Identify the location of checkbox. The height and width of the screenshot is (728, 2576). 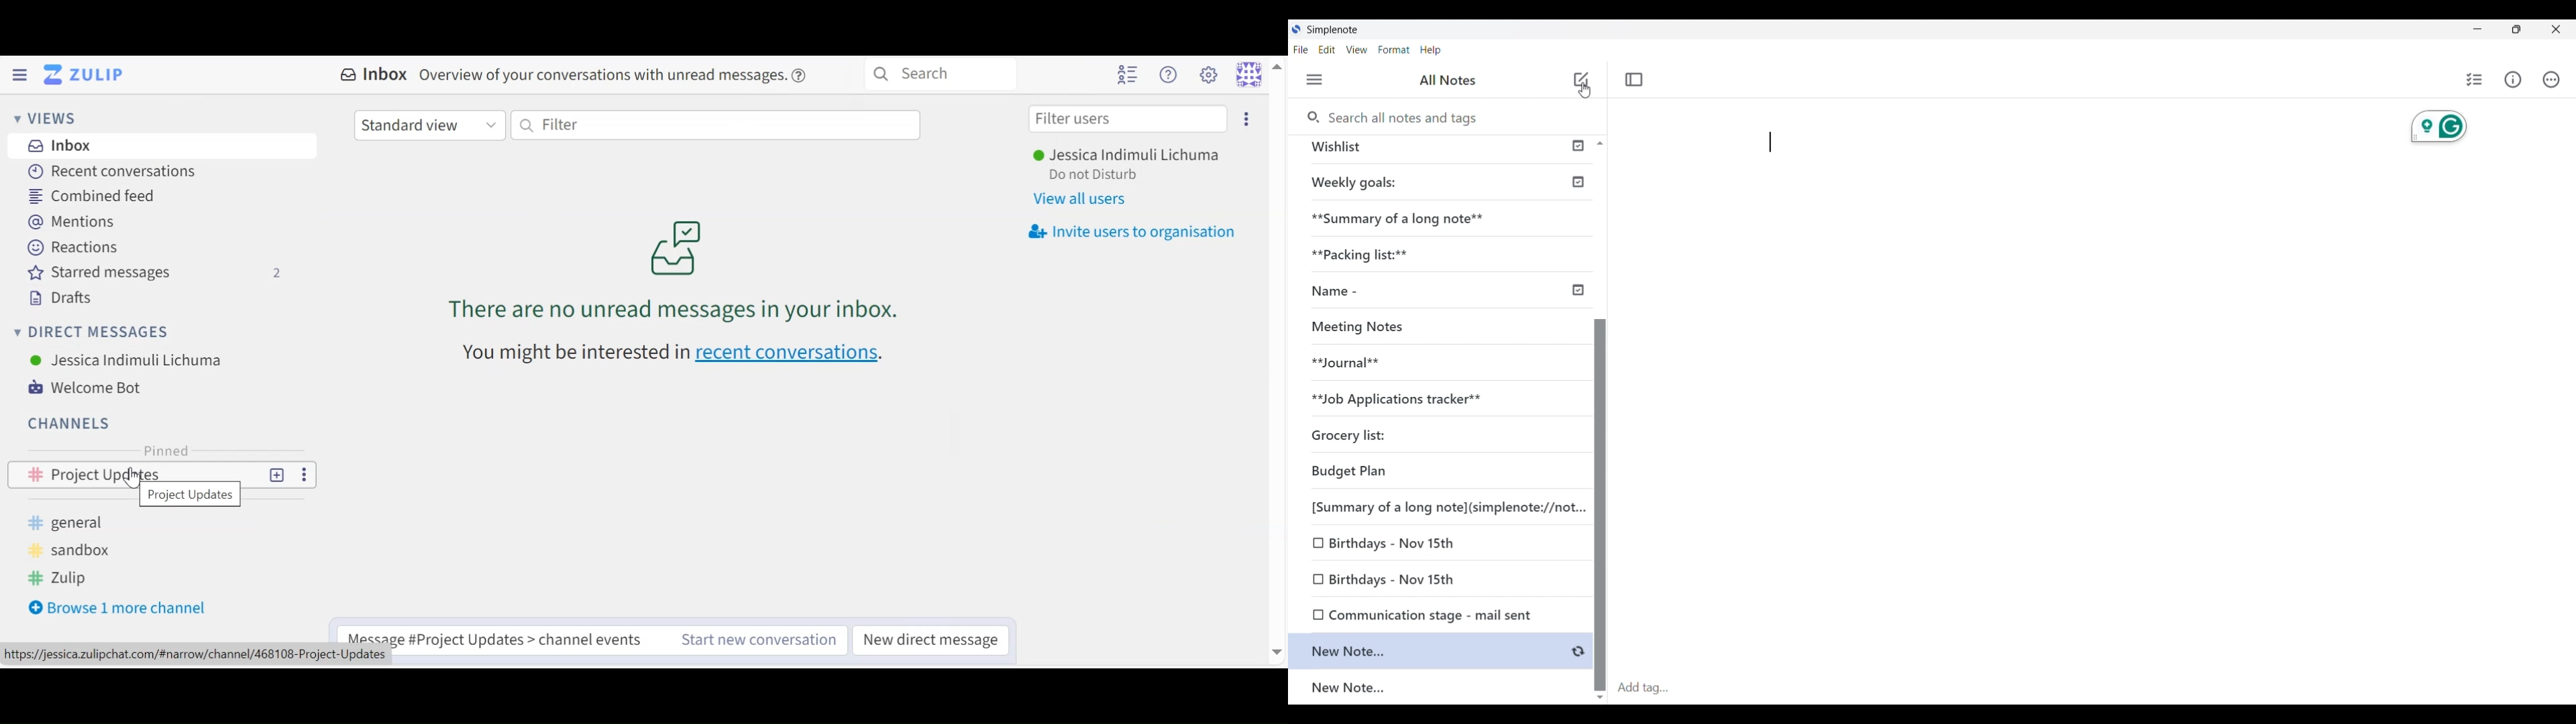
(1311, 615).